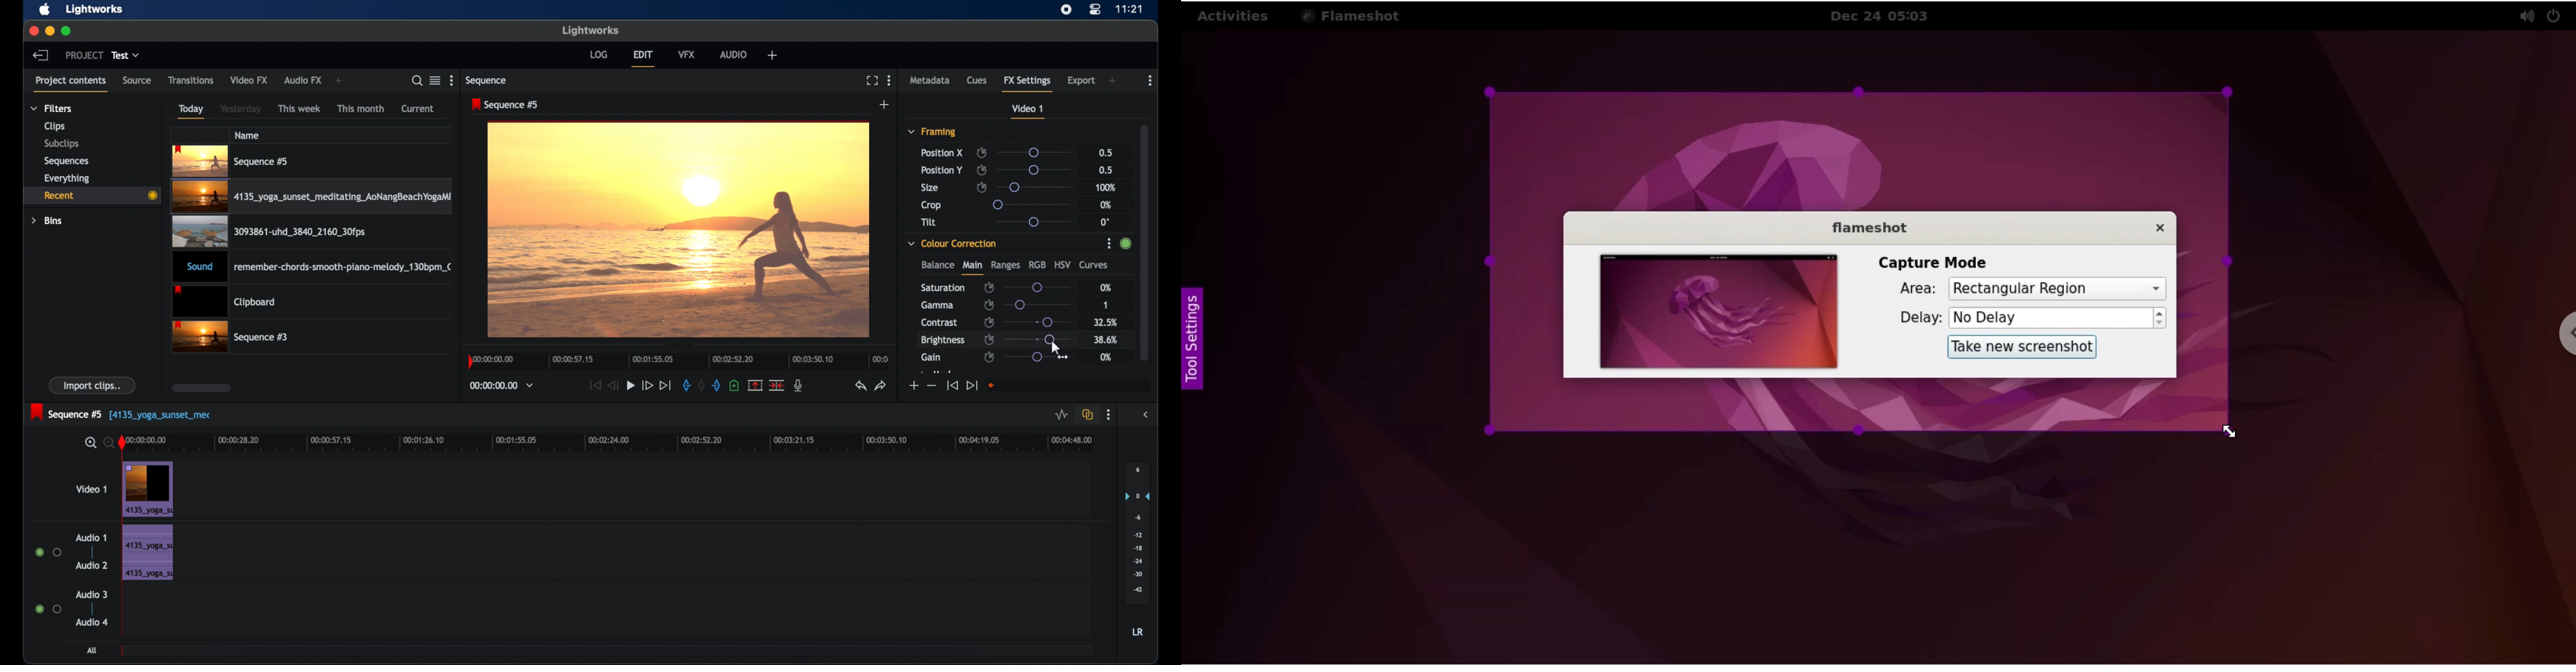 This screenshot has height=672, width=2576. I want to click on cursor, so click(1051, 351).